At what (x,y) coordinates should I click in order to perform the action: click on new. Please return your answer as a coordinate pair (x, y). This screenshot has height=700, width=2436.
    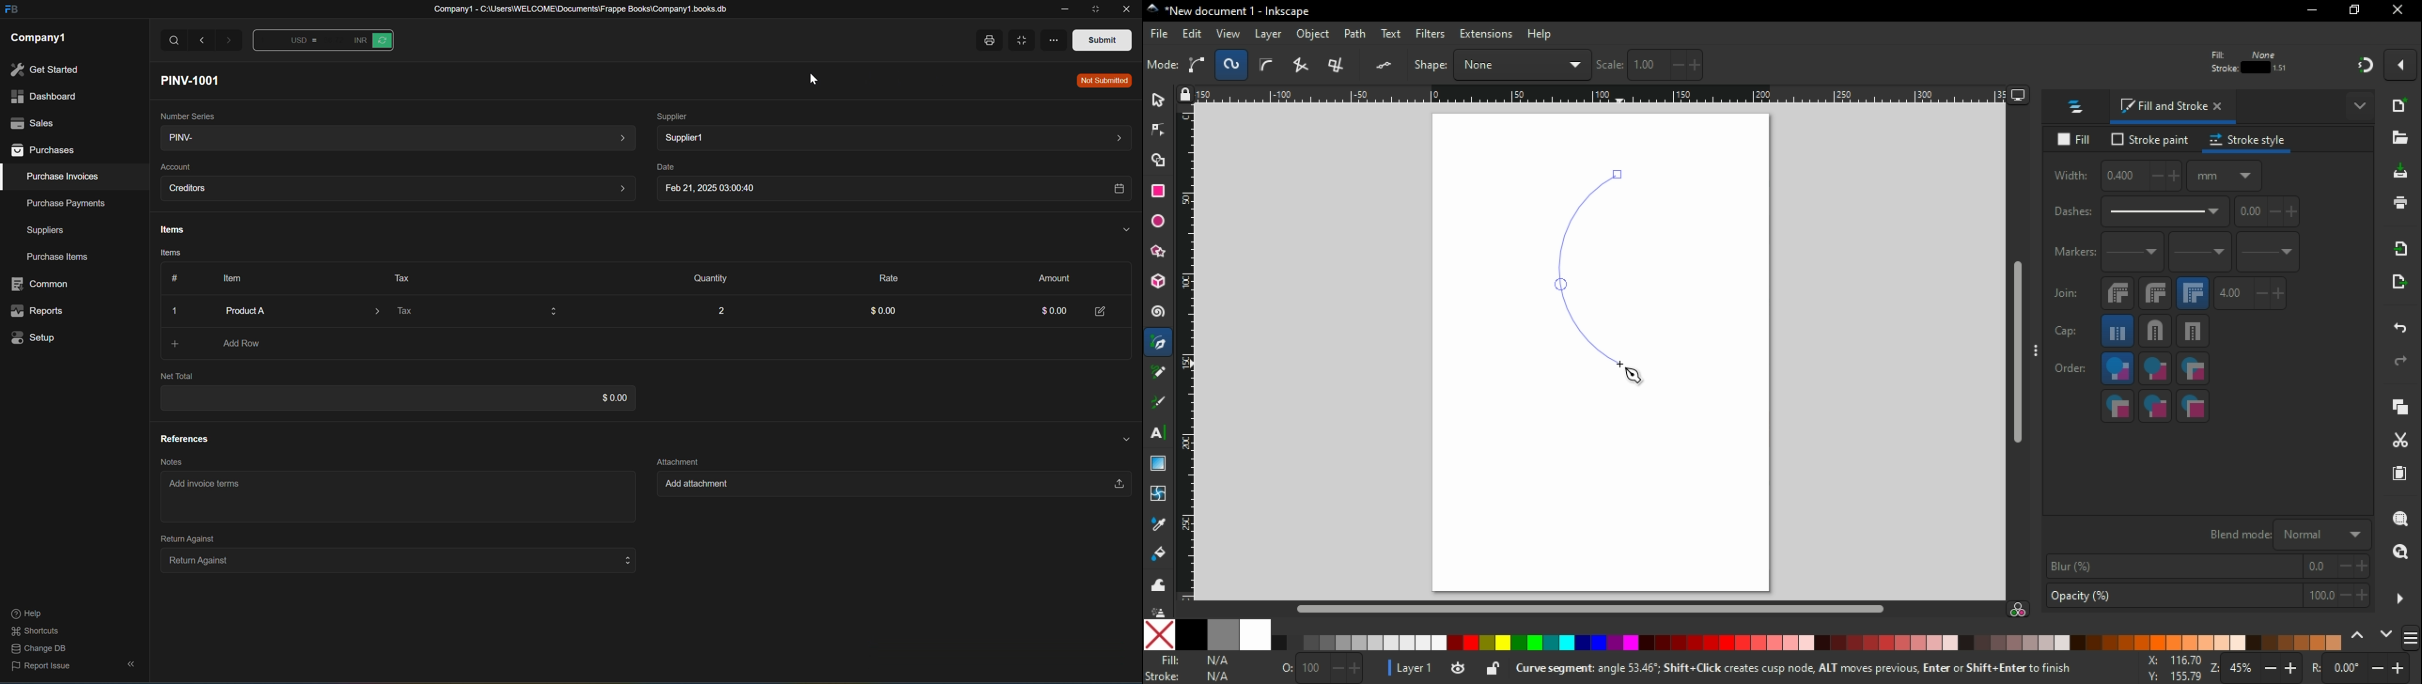
    Looking at the image, I should click on (2405, 110).